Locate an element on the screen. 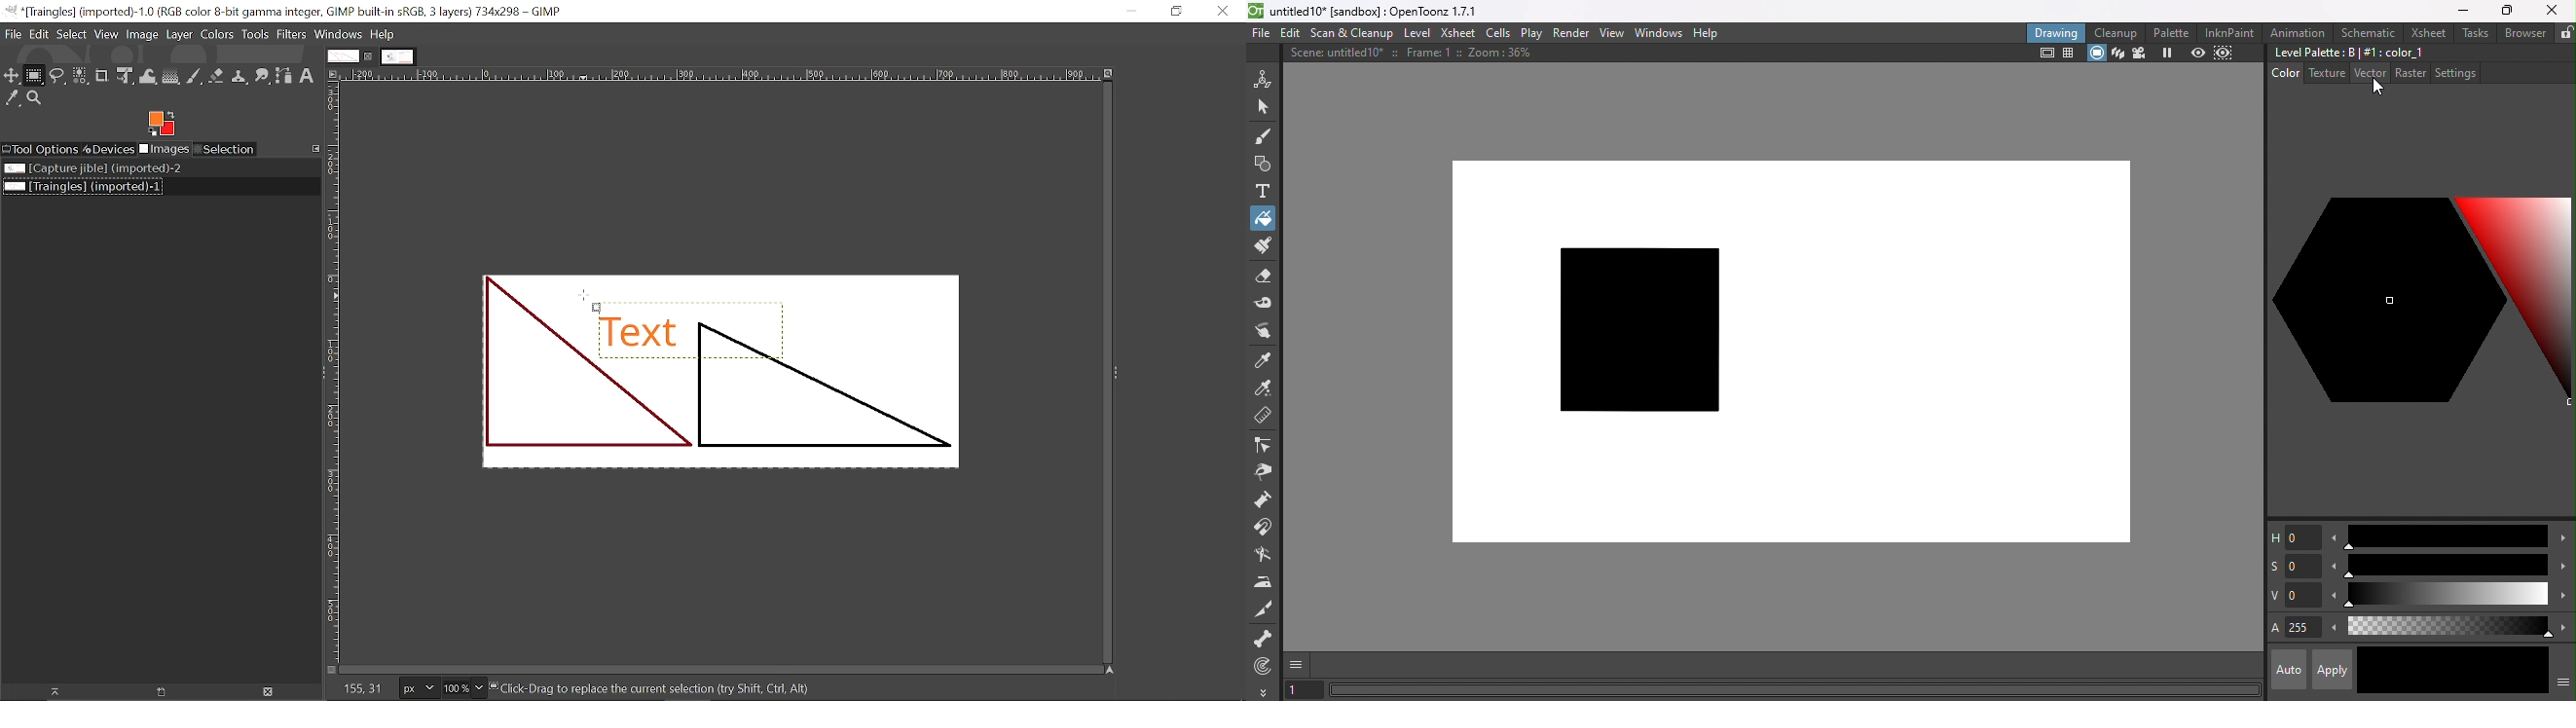  Control point edit tool is located at coordinates (1266, 444).